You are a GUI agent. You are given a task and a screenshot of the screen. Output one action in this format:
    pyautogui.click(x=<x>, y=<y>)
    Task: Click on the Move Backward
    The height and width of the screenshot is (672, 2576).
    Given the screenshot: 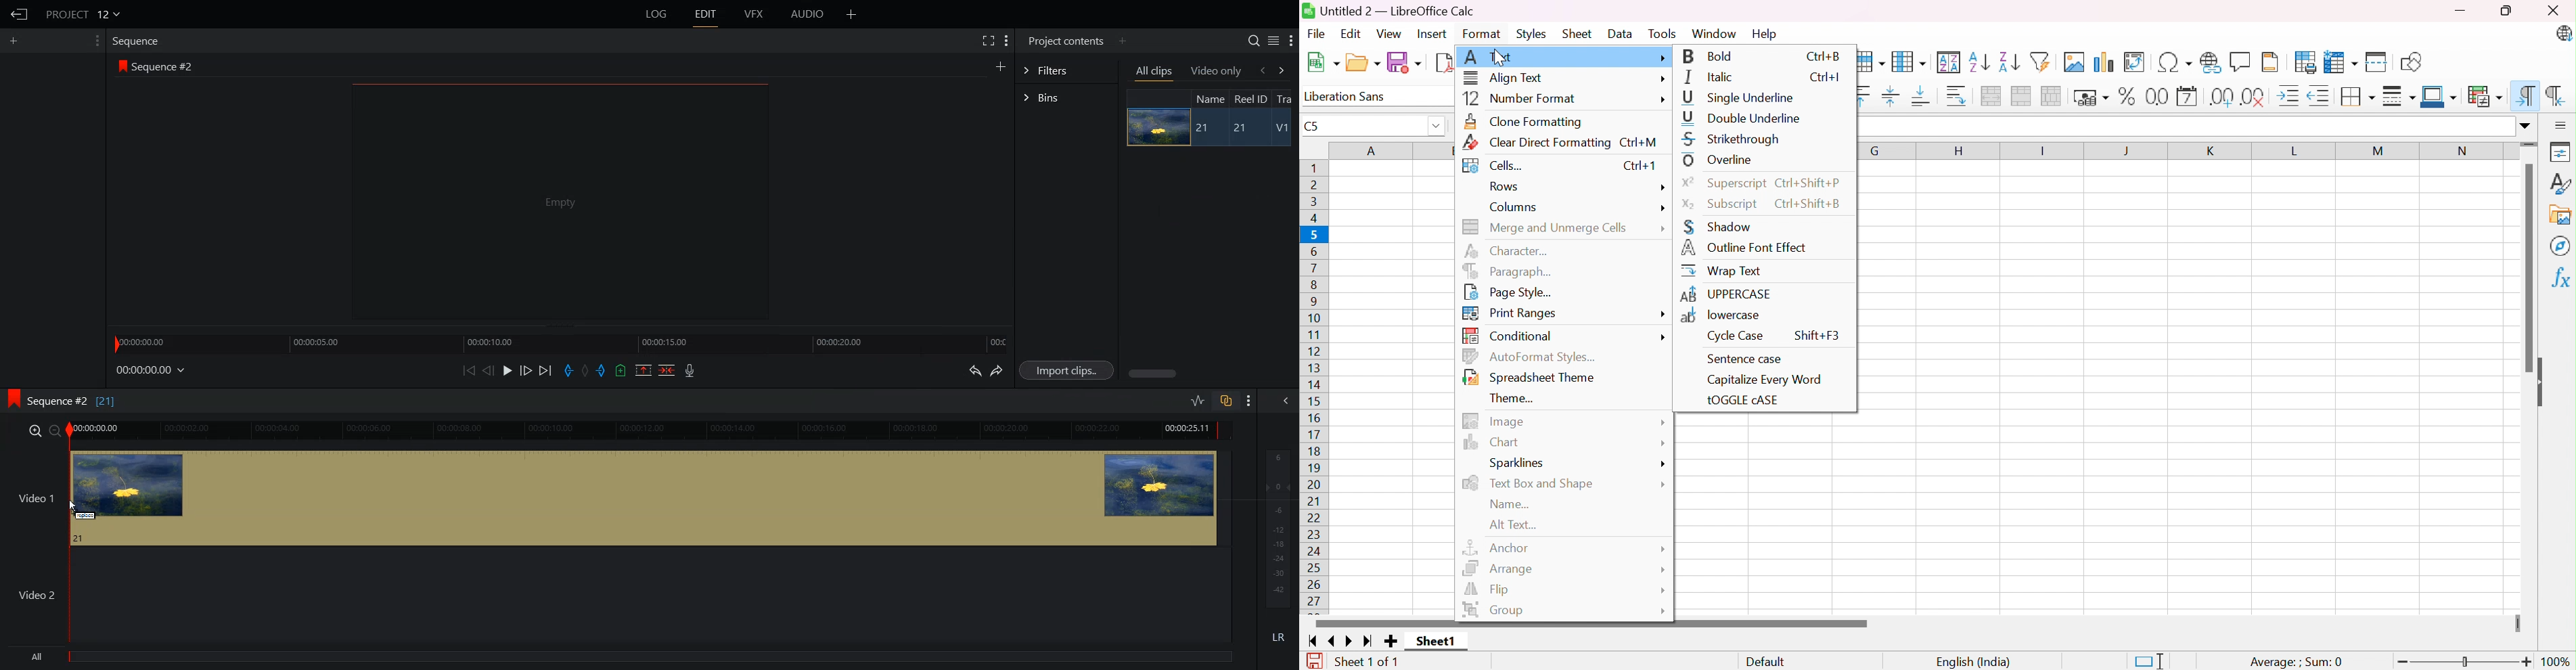 What is the action you would take?
    pyautogui.click(x=468, y=370)
    